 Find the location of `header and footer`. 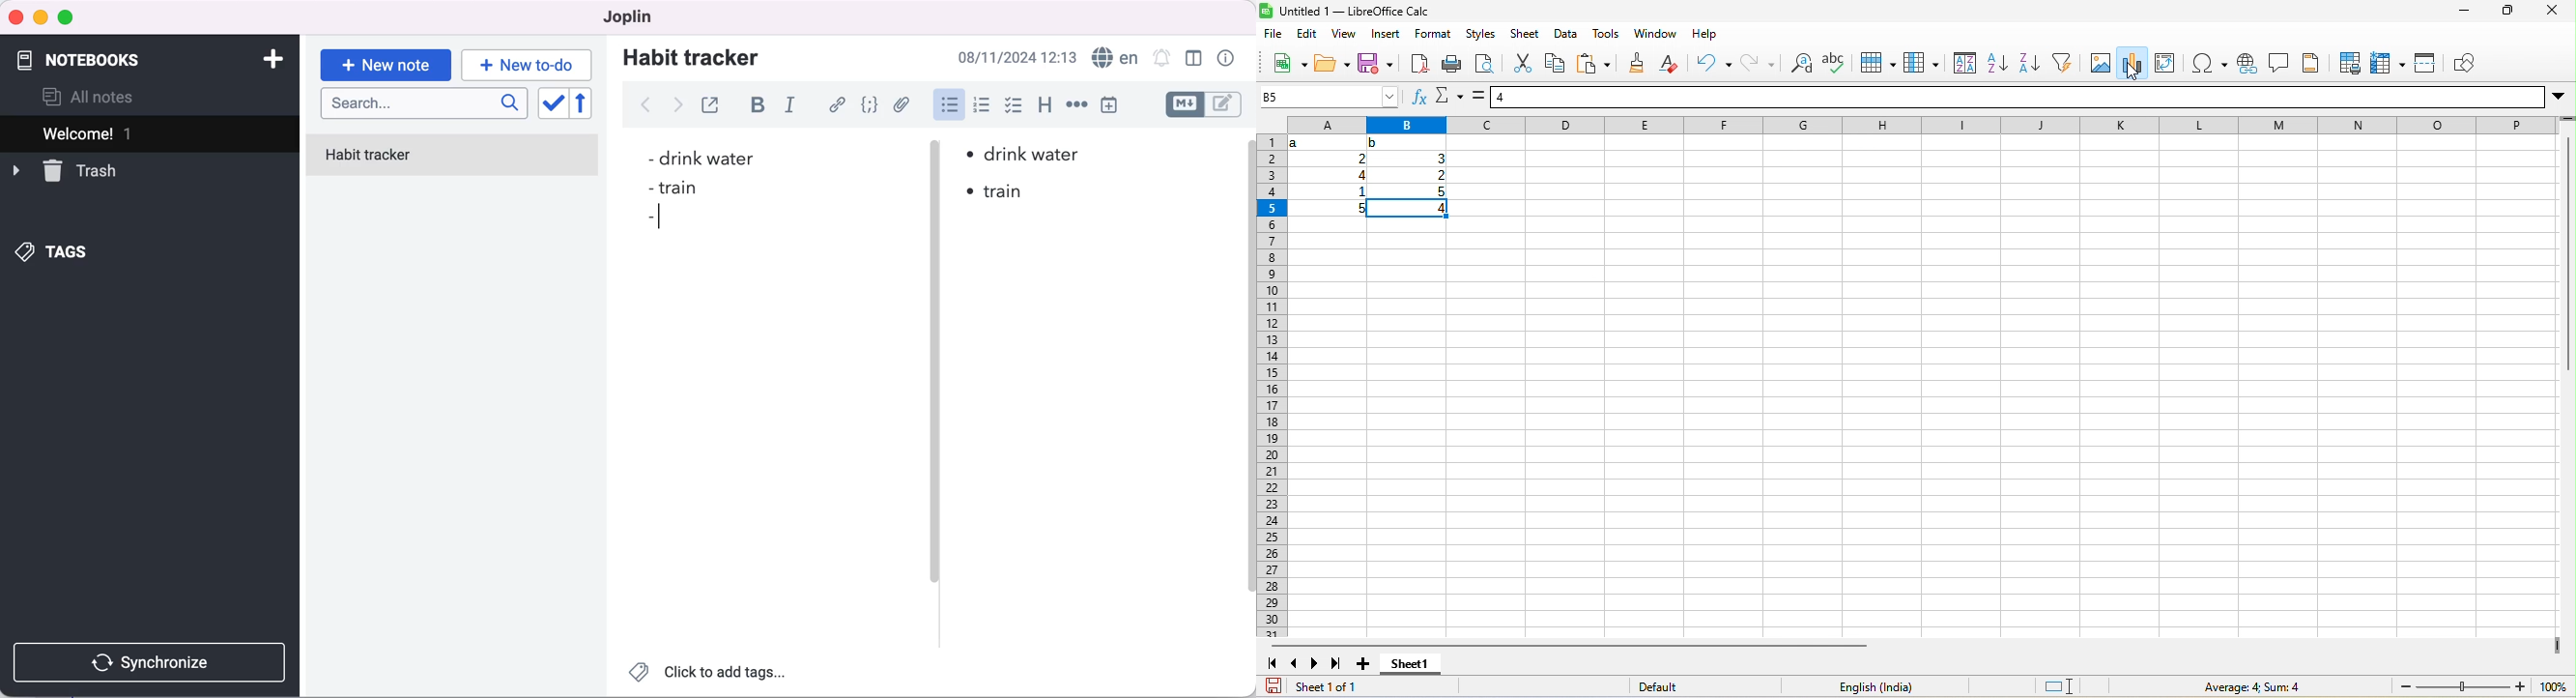

header and footer is located at coordinates (2311, 64).